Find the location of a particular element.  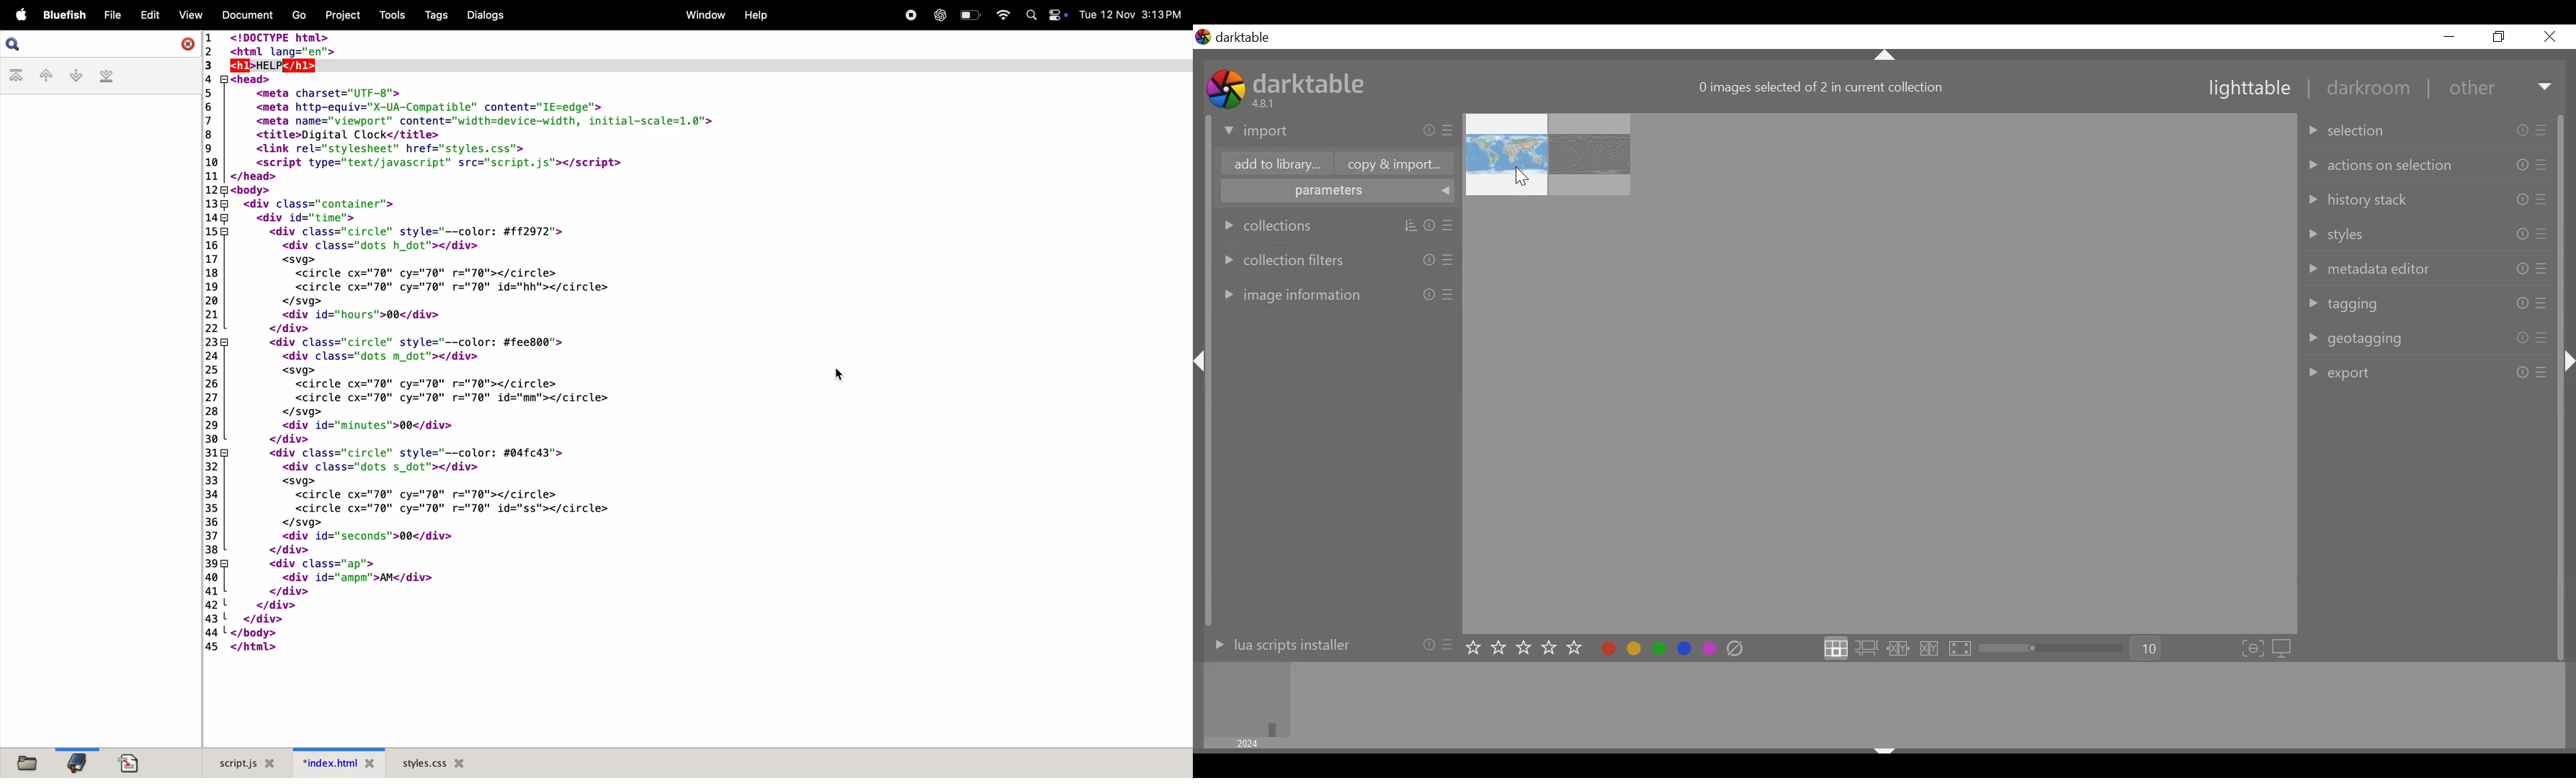

file is located at coordinates (112, 15).